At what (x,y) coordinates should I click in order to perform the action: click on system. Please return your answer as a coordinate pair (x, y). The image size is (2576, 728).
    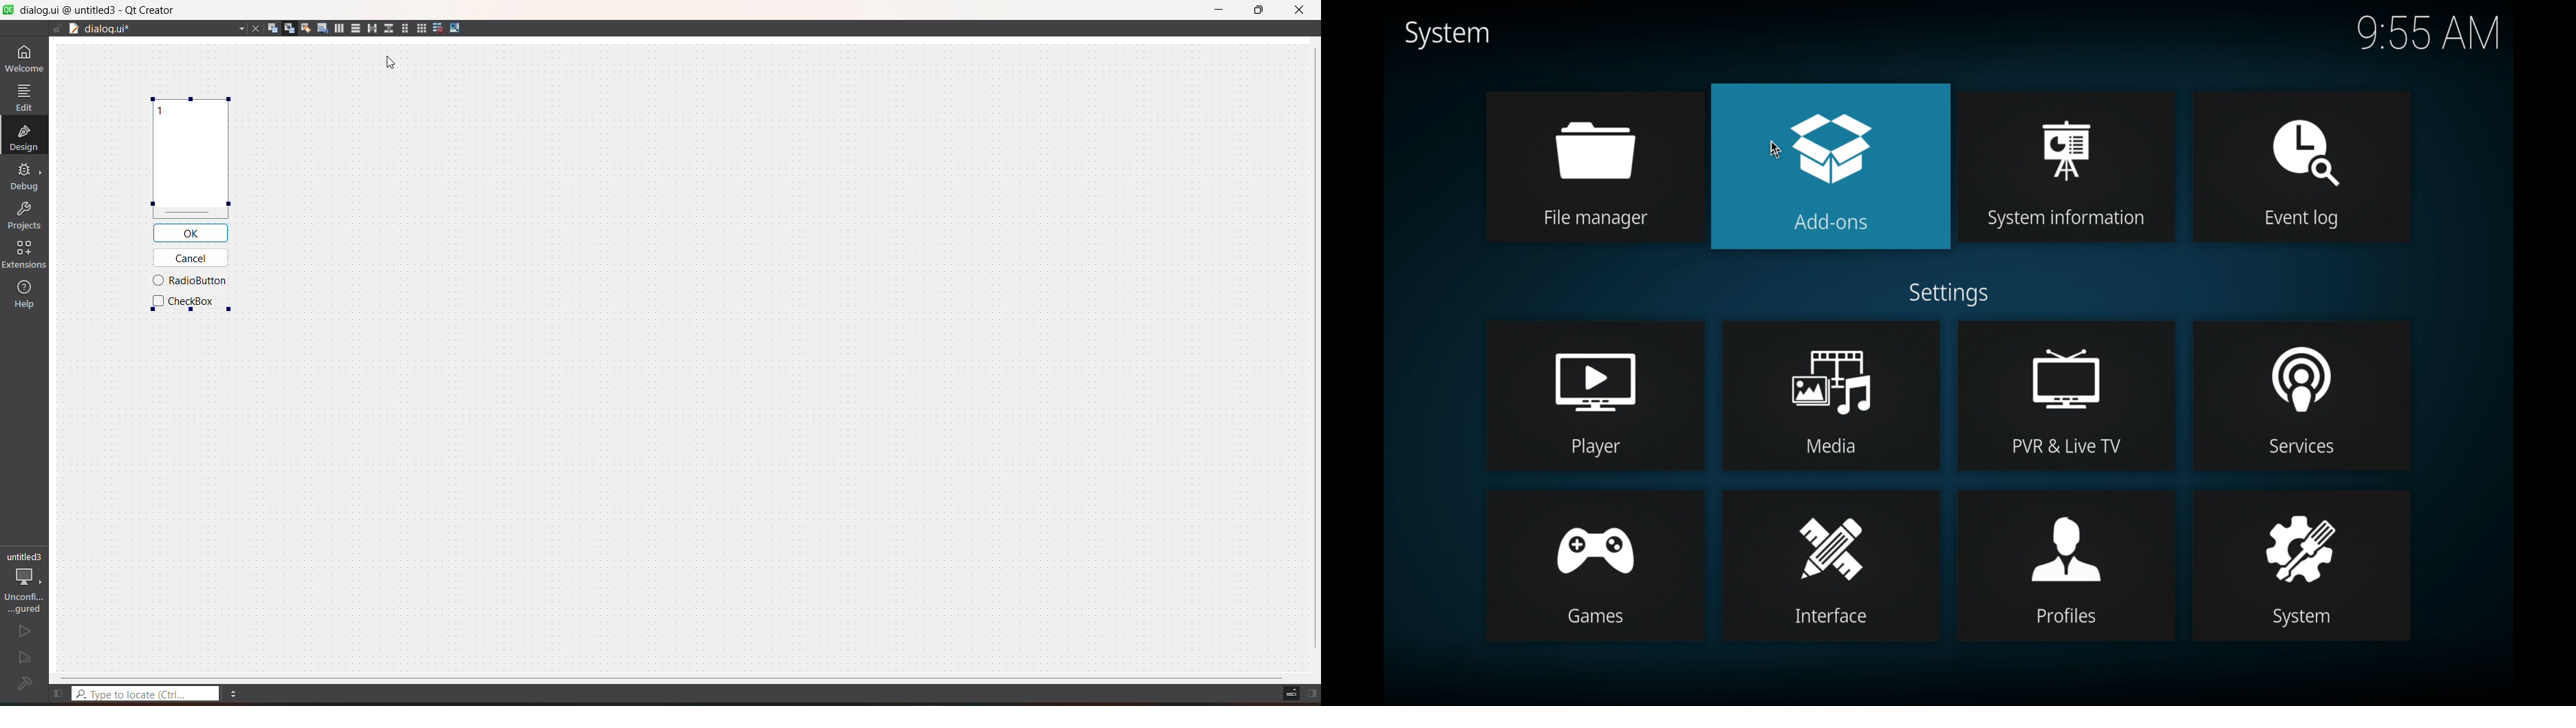
    Looking at the image, I should click on (2303, 566).